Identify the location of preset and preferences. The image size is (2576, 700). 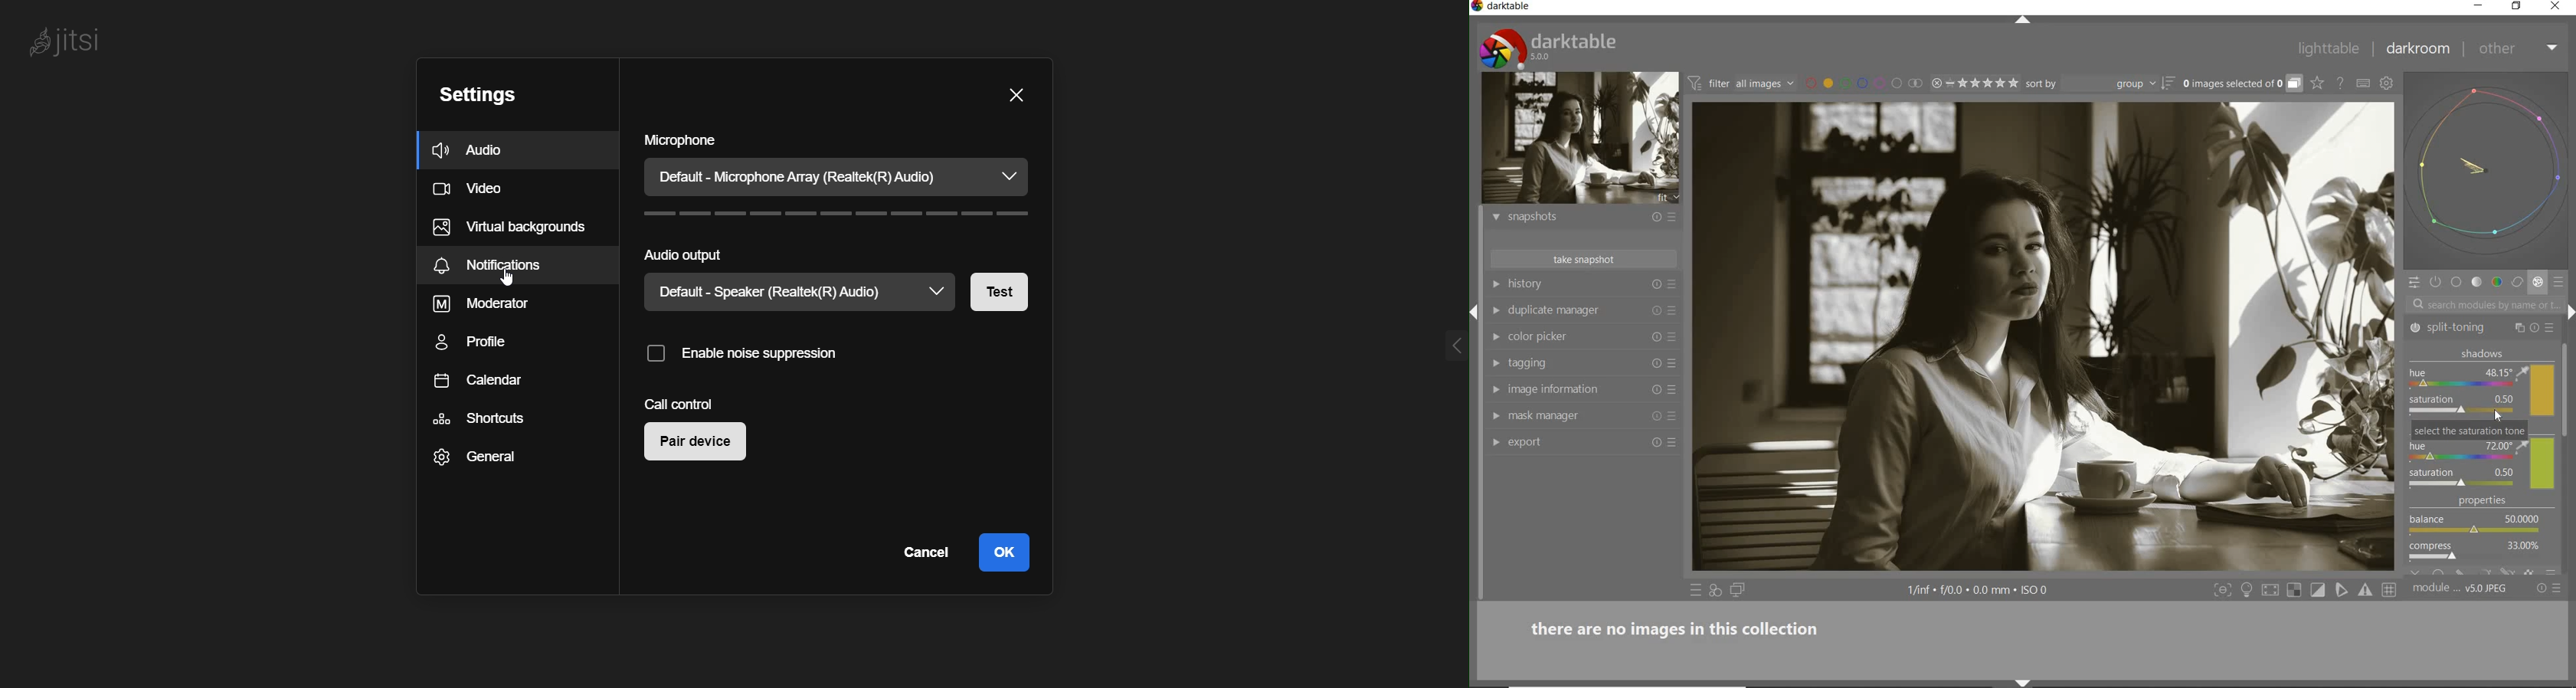
(1674, 364).